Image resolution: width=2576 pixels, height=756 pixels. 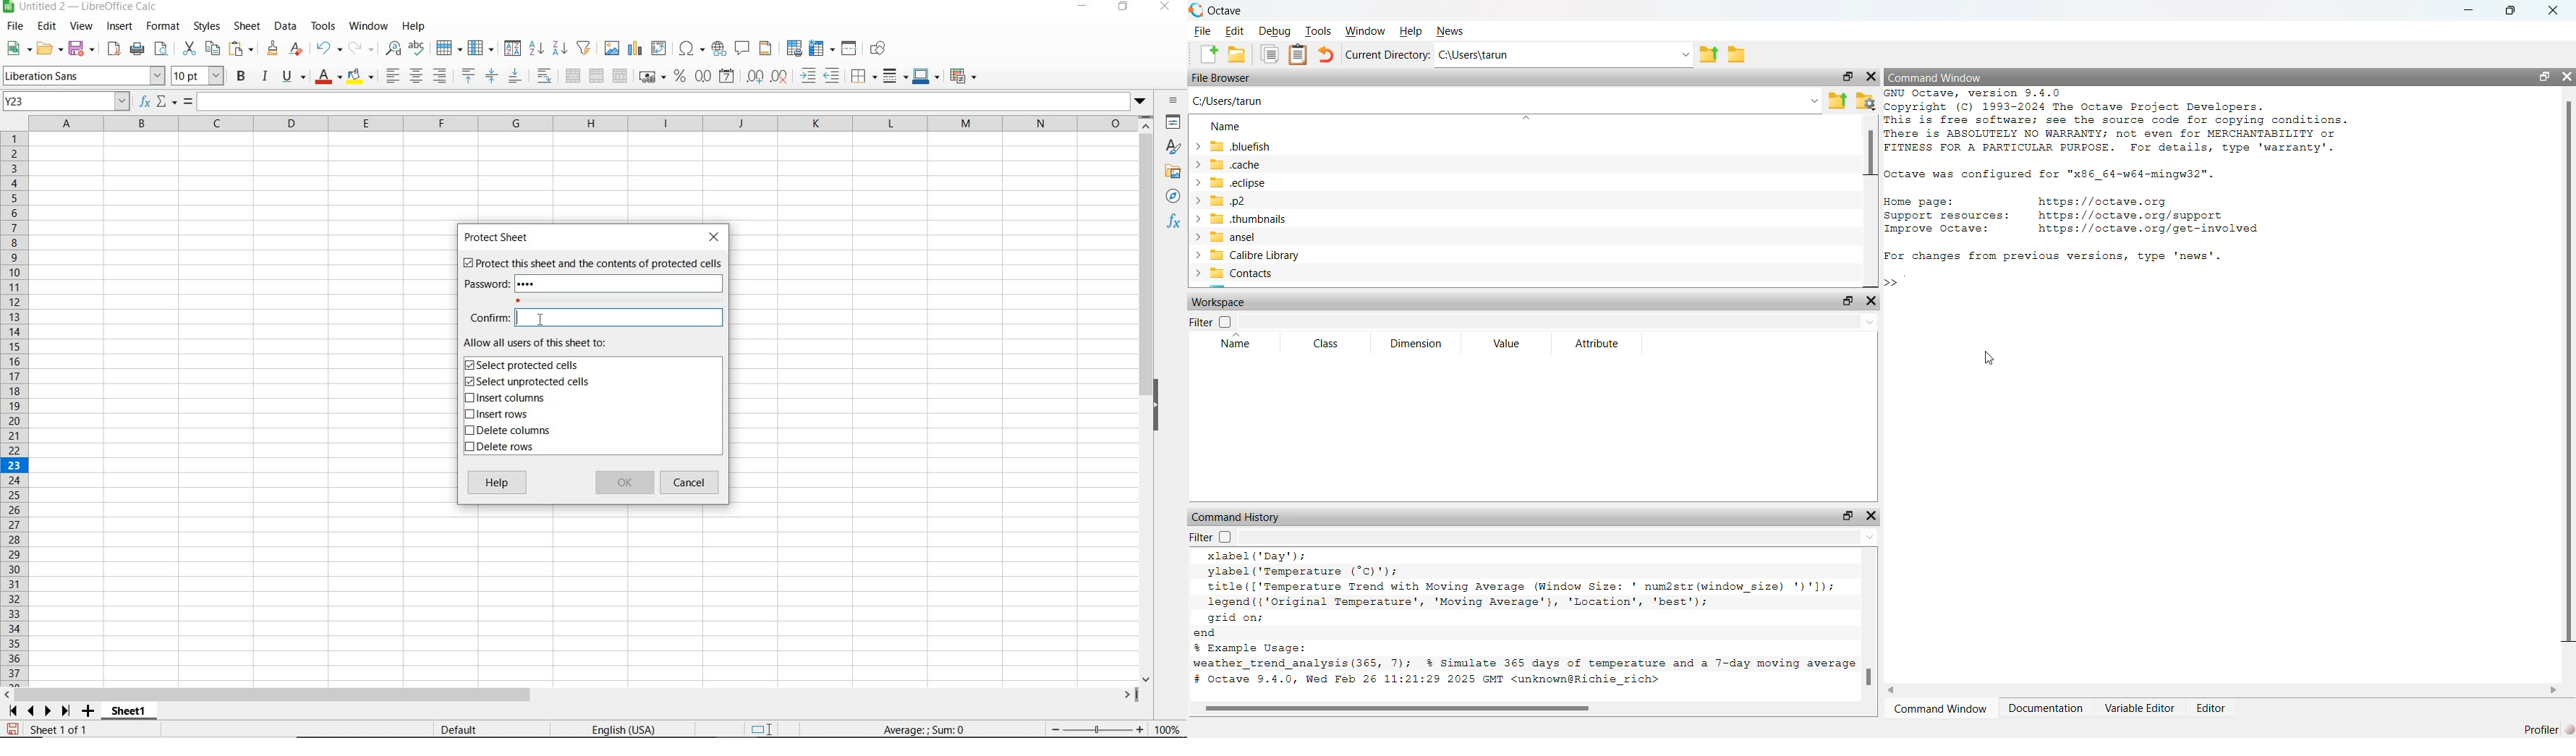 I want to click on INSERT IMAGE, so click(x=612, y=47).